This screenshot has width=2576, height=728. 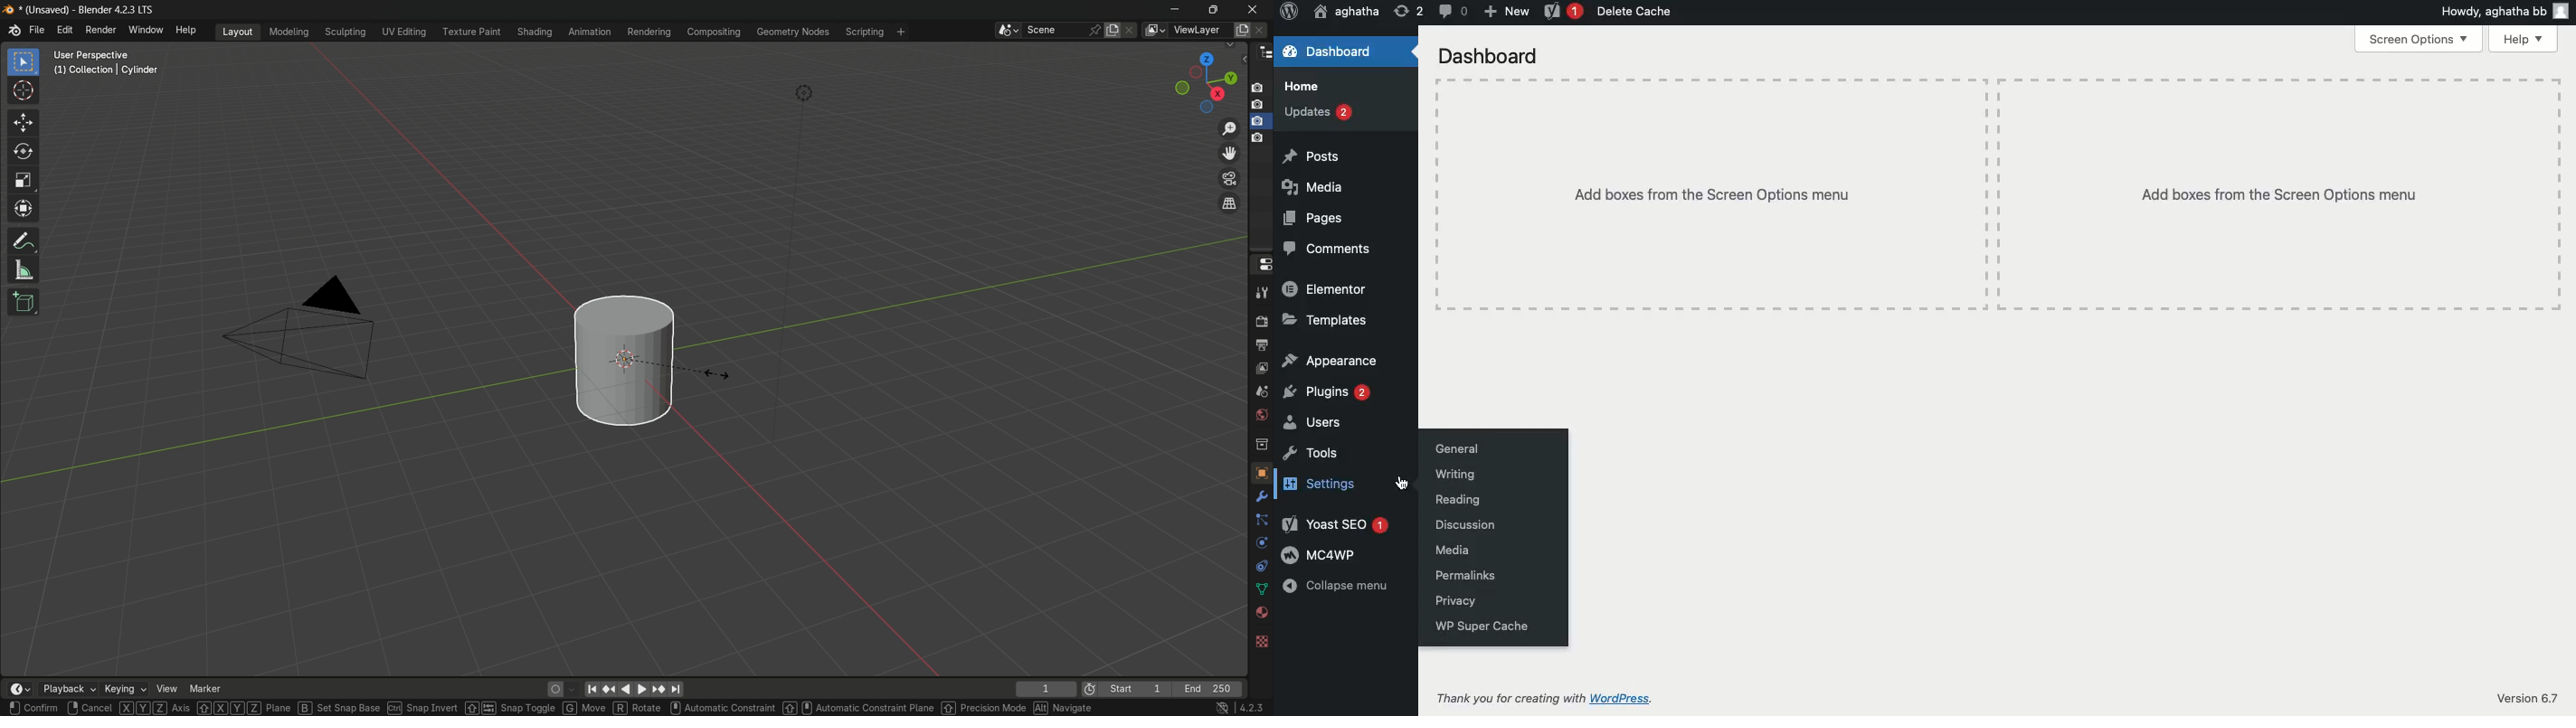 What do you see at coordinates (155, 708) in the screenshot?
I see `XYZ Axis` at bounding box center [155, 708].